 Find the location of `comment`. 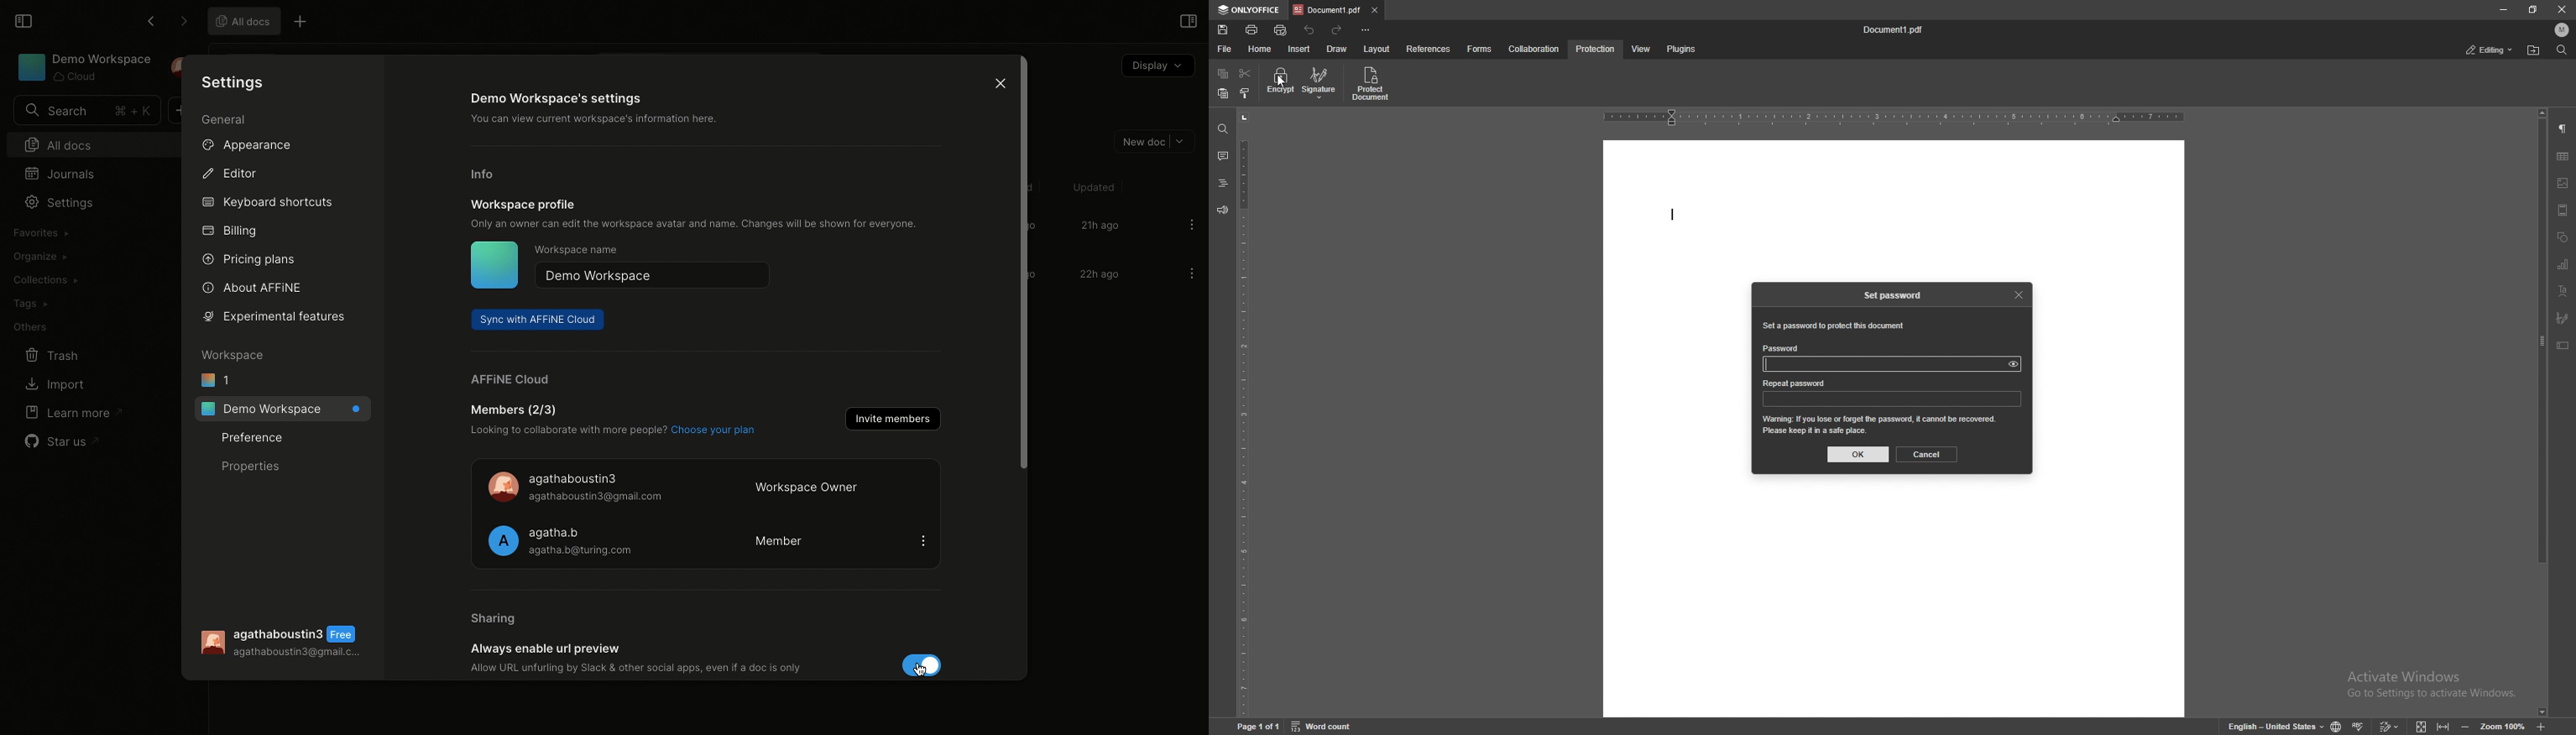

comment is located at coordinates (1223, 156).